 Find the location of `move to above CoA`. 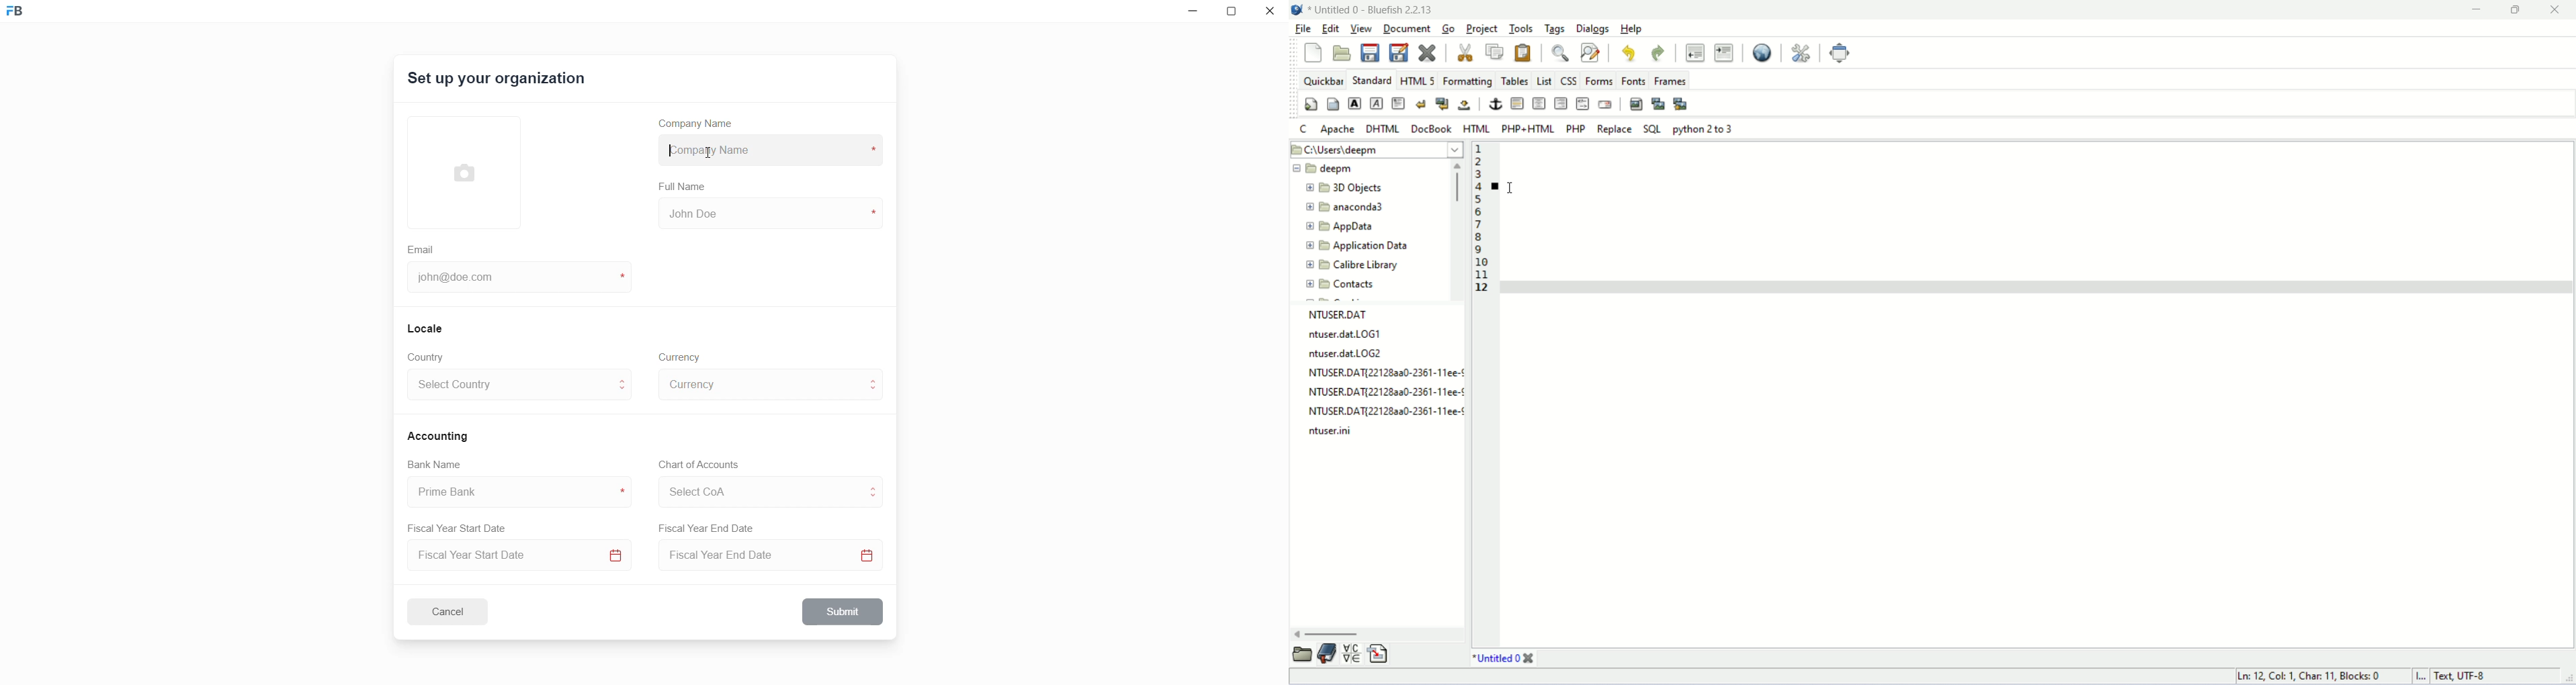

move to above CoA is located at coordinates (876, 486).